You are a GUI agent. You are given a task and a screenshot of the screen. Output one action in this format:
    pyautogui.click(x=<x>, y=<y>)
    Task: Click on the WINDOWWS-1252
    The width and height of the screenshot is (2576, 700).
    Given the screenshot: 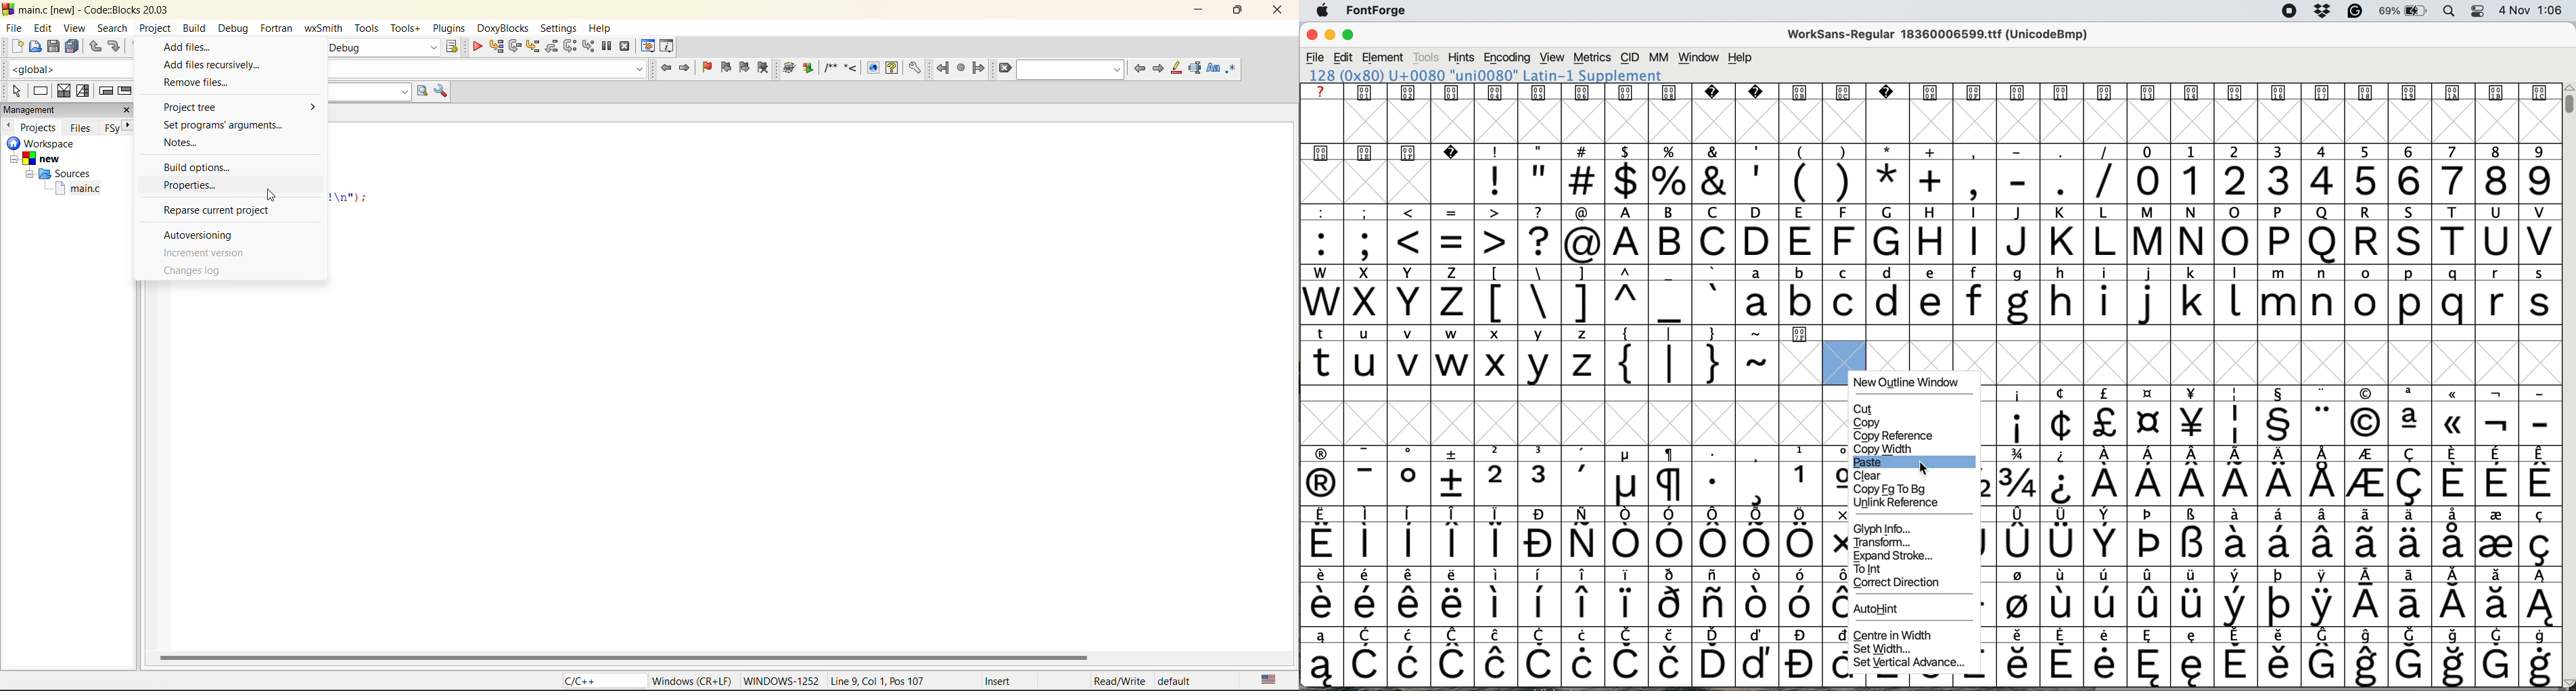 What is the action you would take?
    pyautogui.click(x=783, y=680)
    